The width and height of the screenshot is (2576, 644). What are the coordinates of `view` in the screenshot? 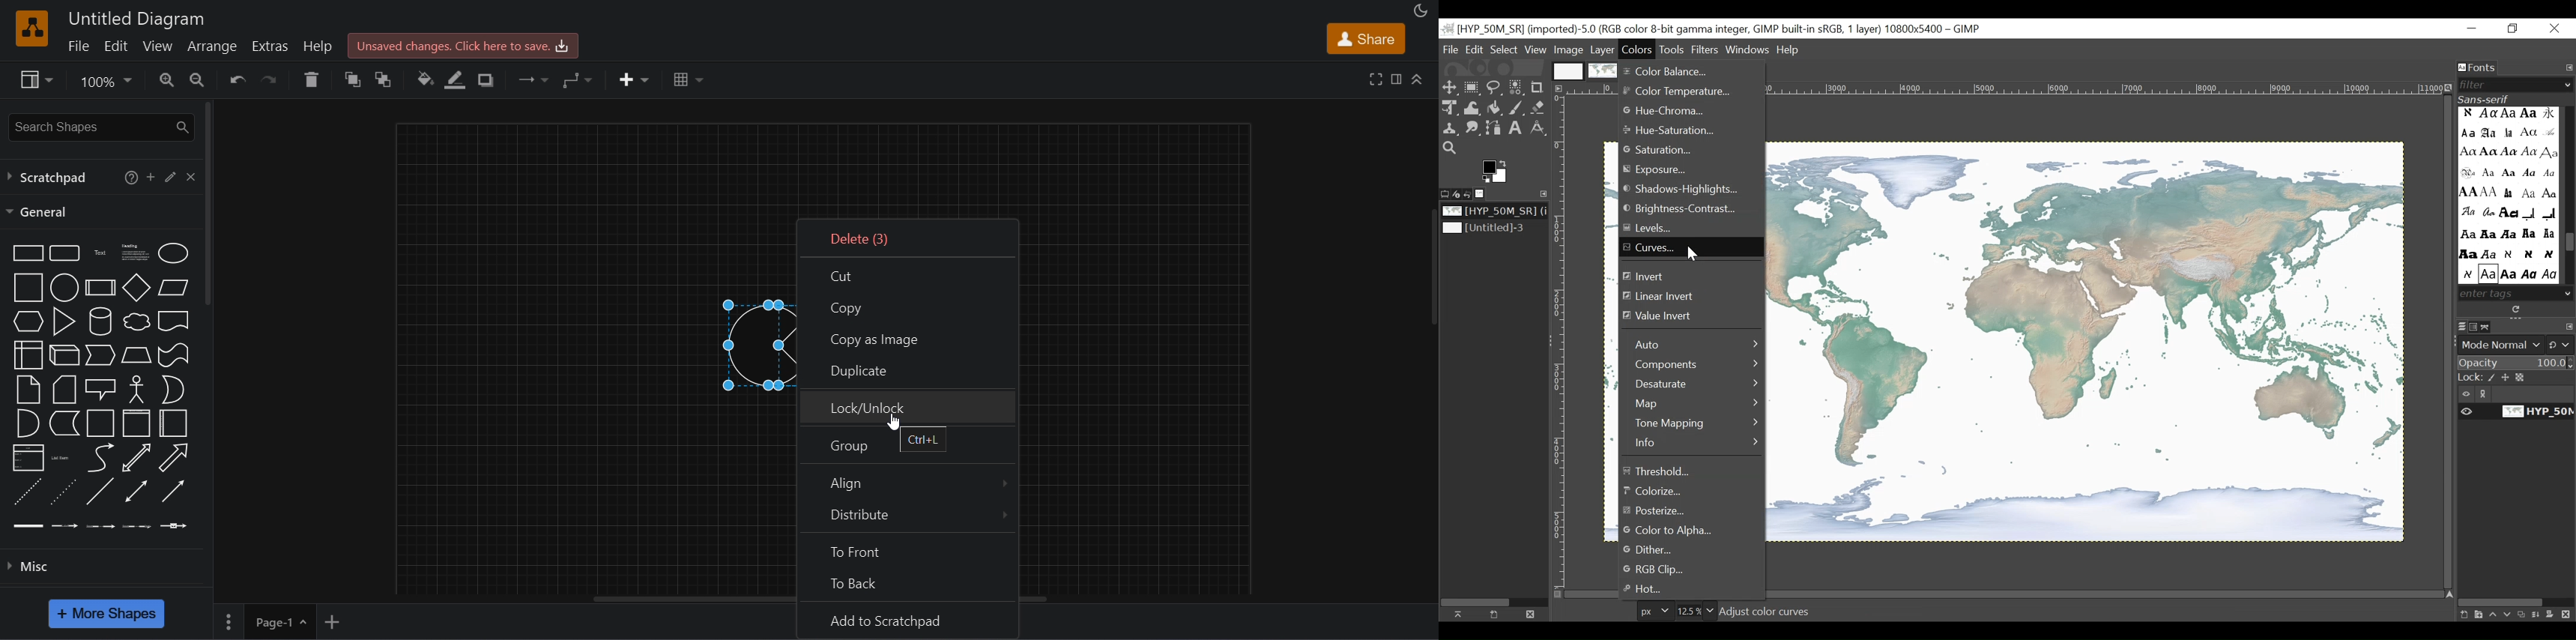 It's located at (159, 46).